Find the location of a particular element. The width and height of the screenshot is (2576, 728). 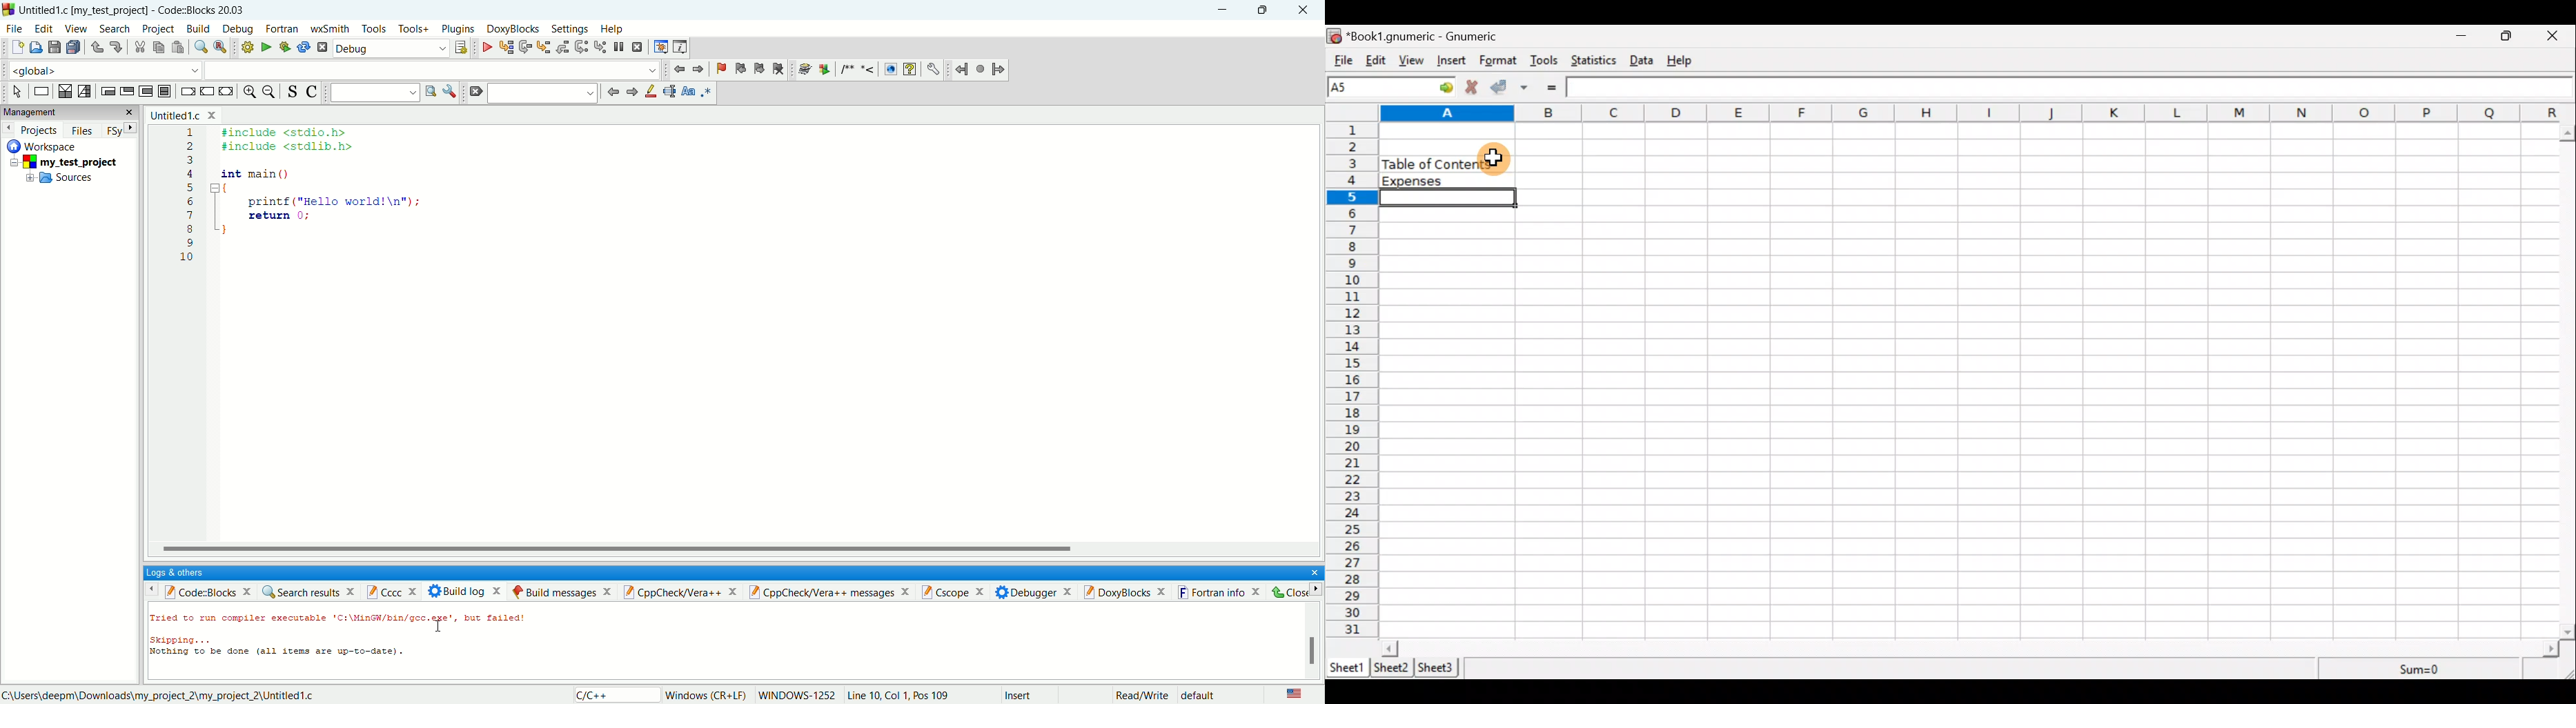

match case is located at coordinates (688, 91).